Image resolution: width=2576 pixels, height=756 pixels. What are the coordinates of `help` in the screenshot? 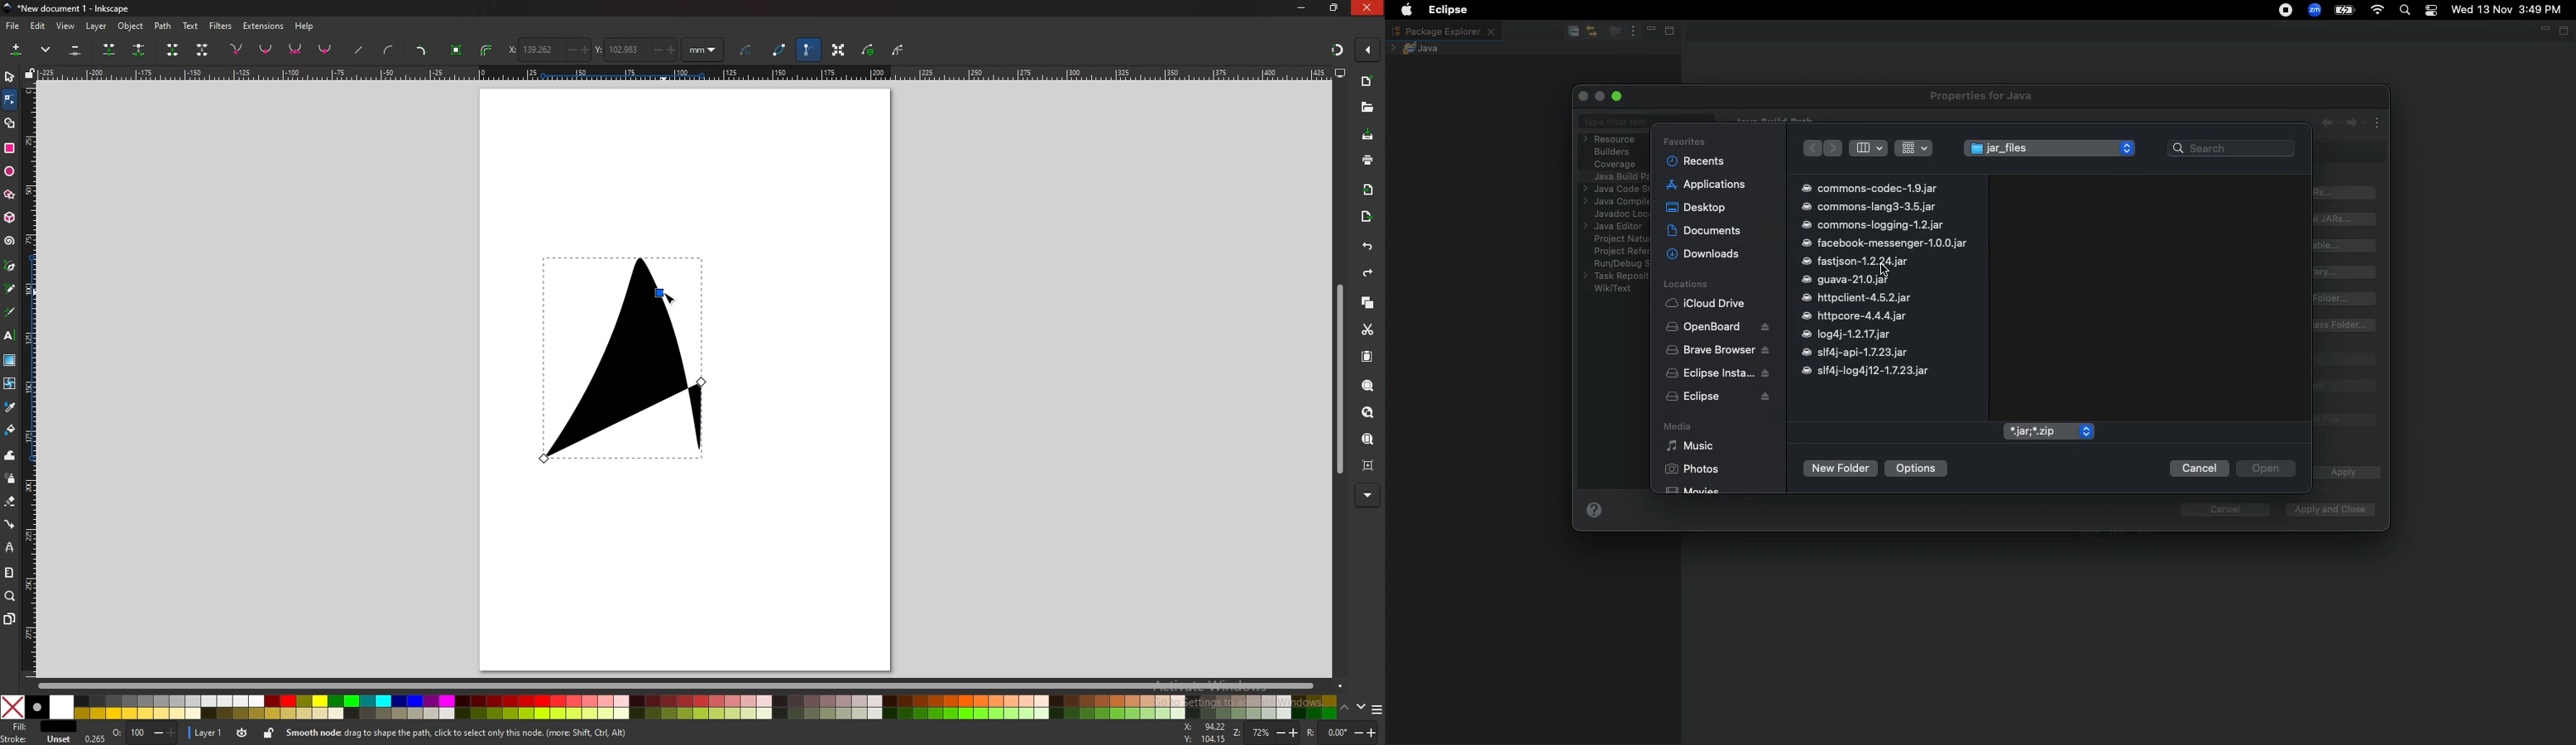 It's located at (304, 27).